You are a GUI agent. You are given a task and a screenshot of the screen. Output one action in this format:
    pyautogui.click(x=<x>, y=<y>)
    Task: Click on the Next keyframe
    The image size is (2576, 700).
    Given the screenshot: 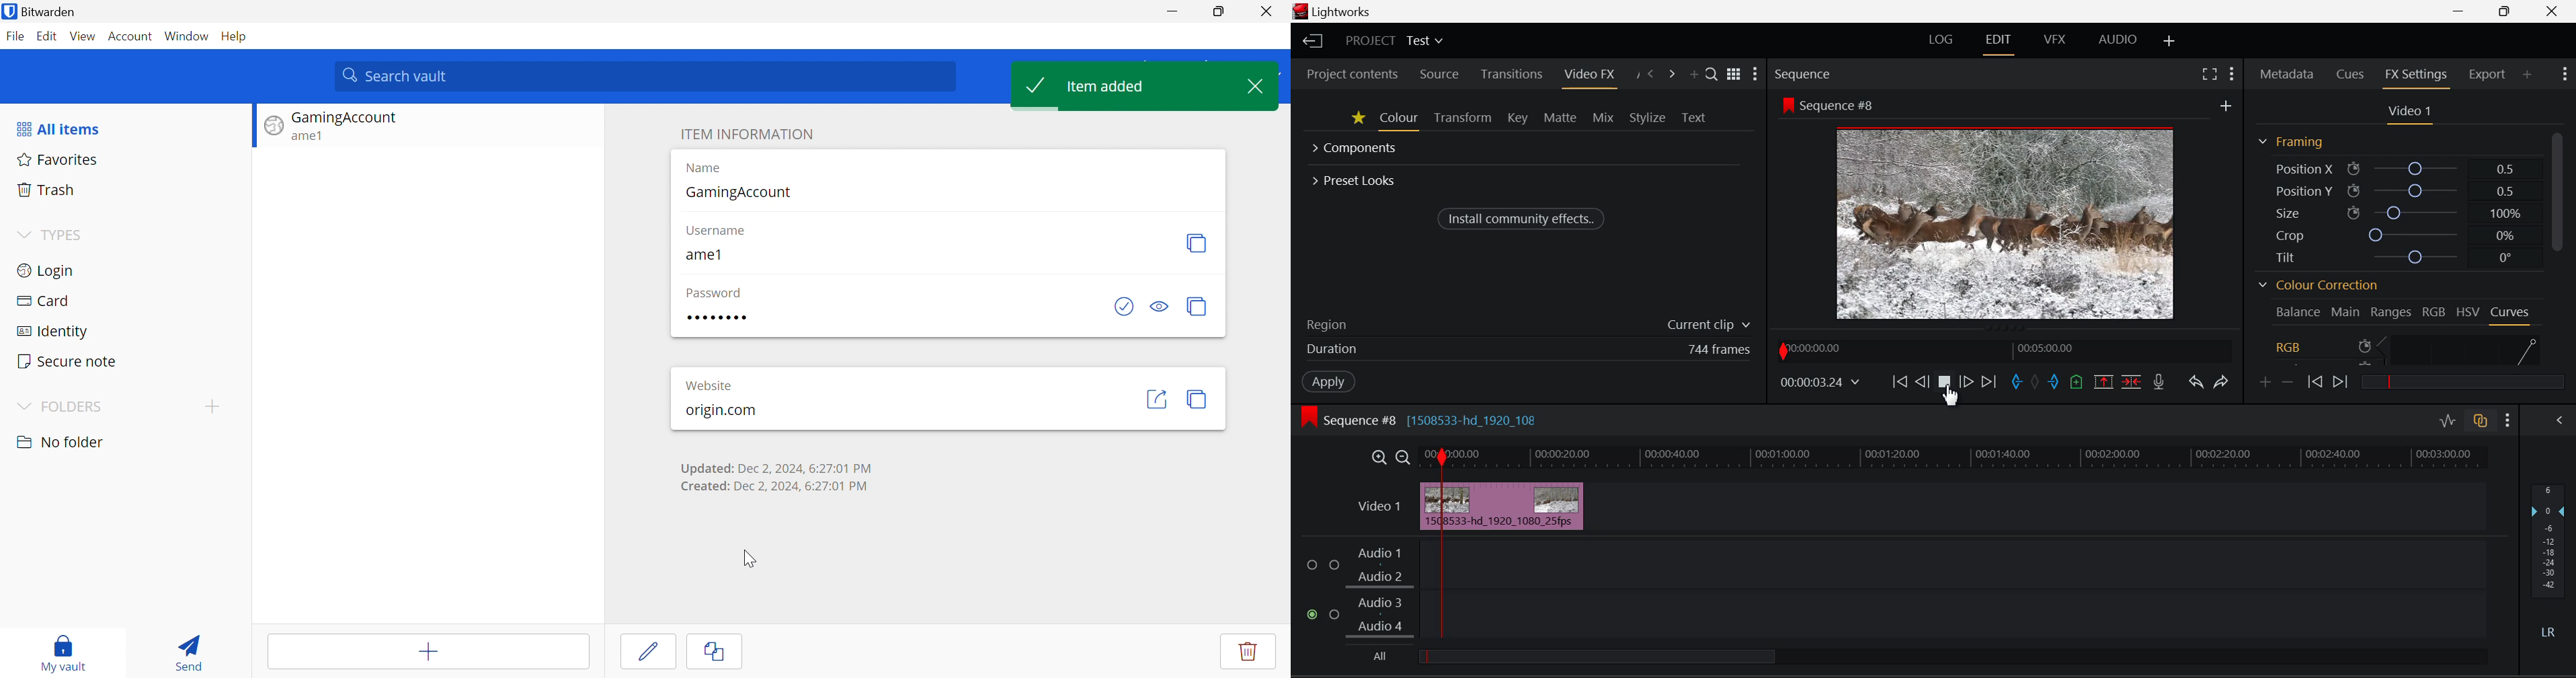 What is the action you would take?
    pyautogui.click(x=2343, y=379)
    